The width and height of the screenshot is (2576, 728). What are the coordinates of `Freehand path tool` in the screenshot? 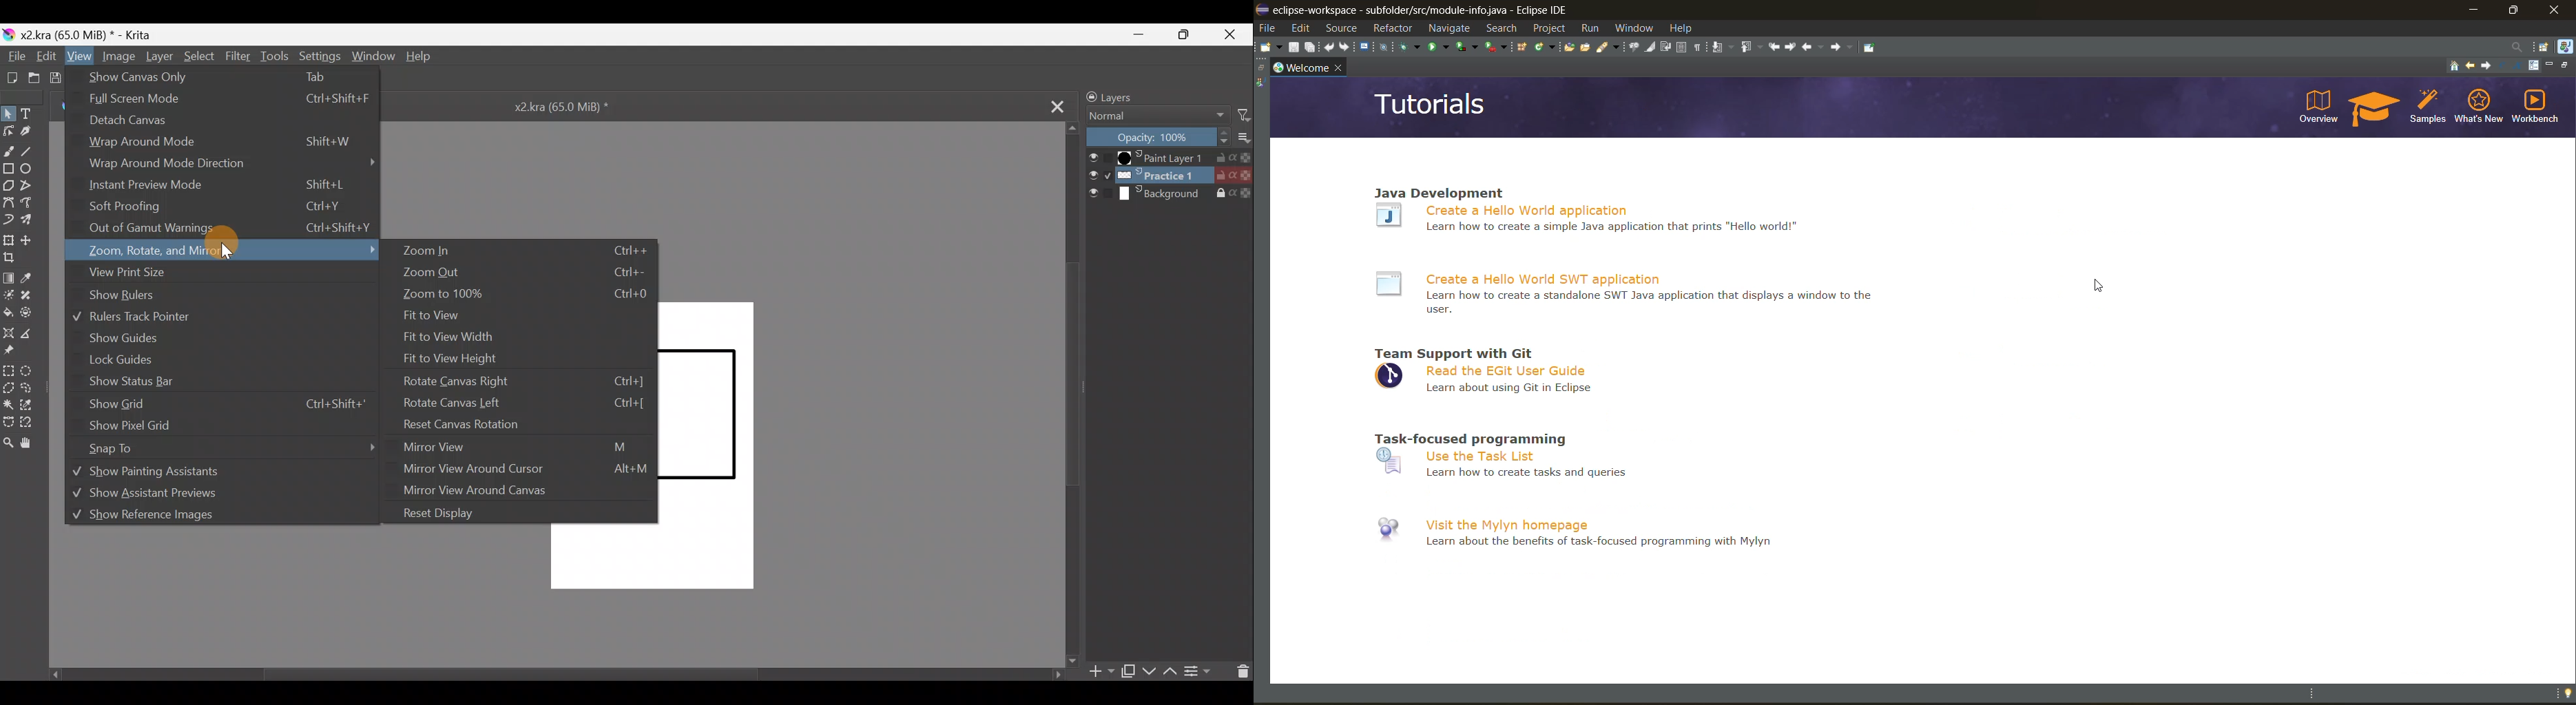 It's located at (32, 202).